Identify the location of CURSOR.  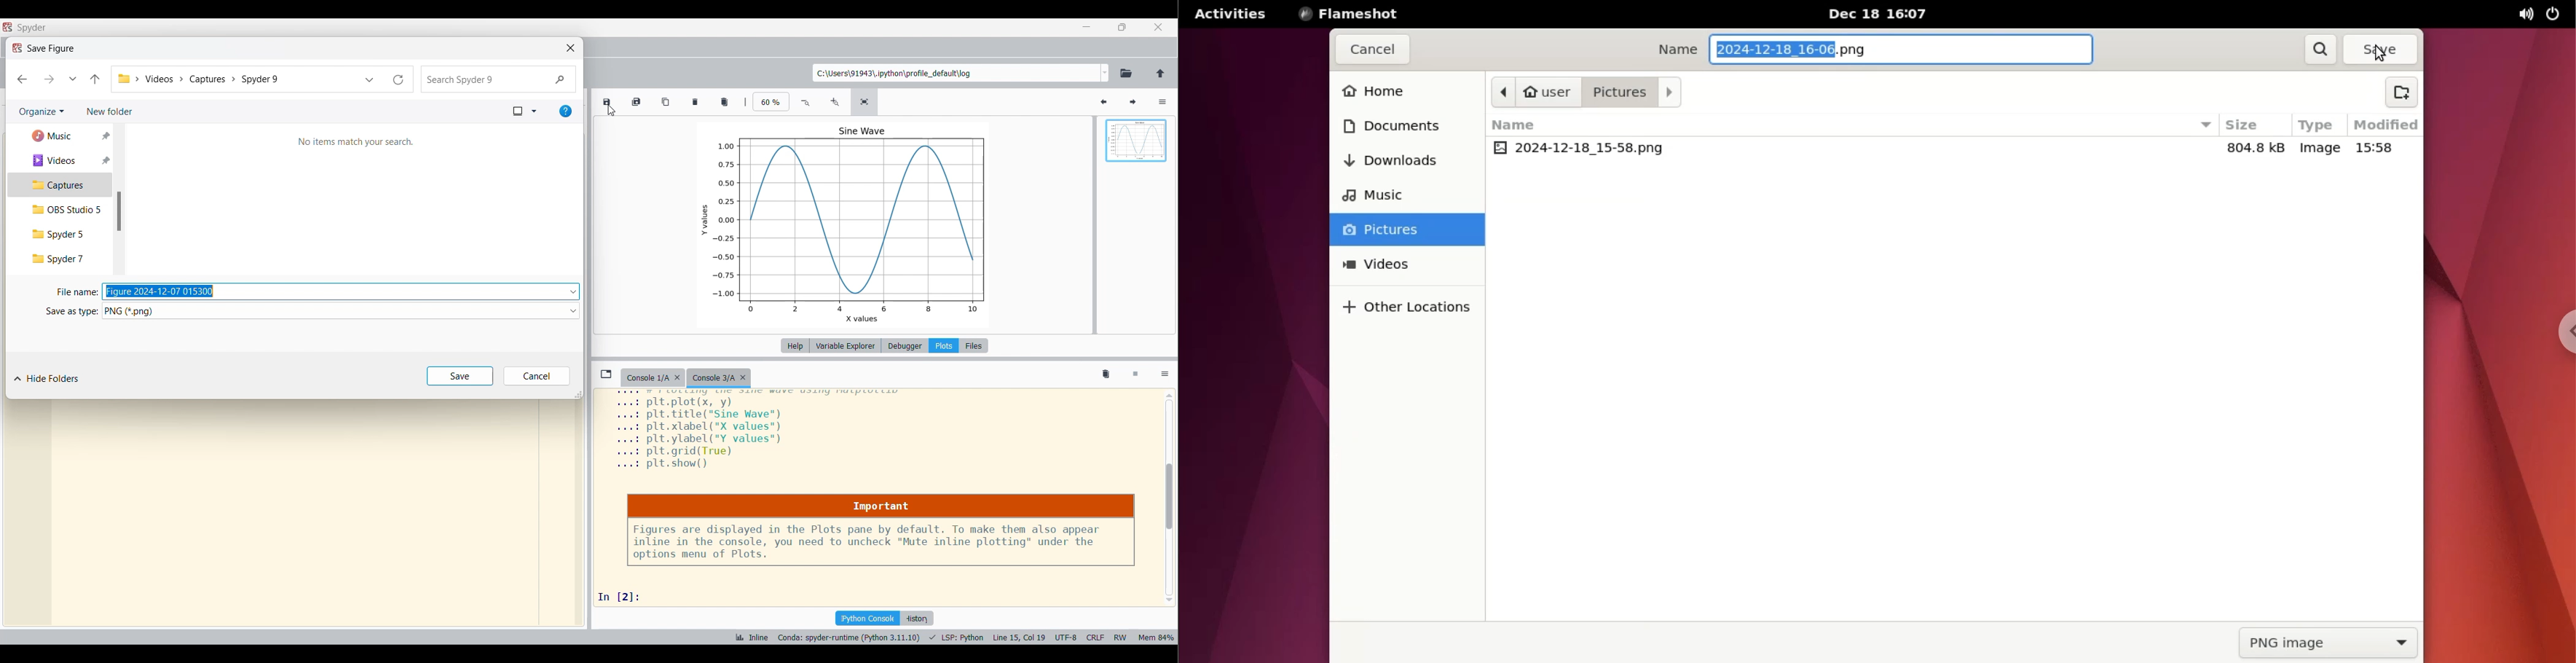
(614, 109).